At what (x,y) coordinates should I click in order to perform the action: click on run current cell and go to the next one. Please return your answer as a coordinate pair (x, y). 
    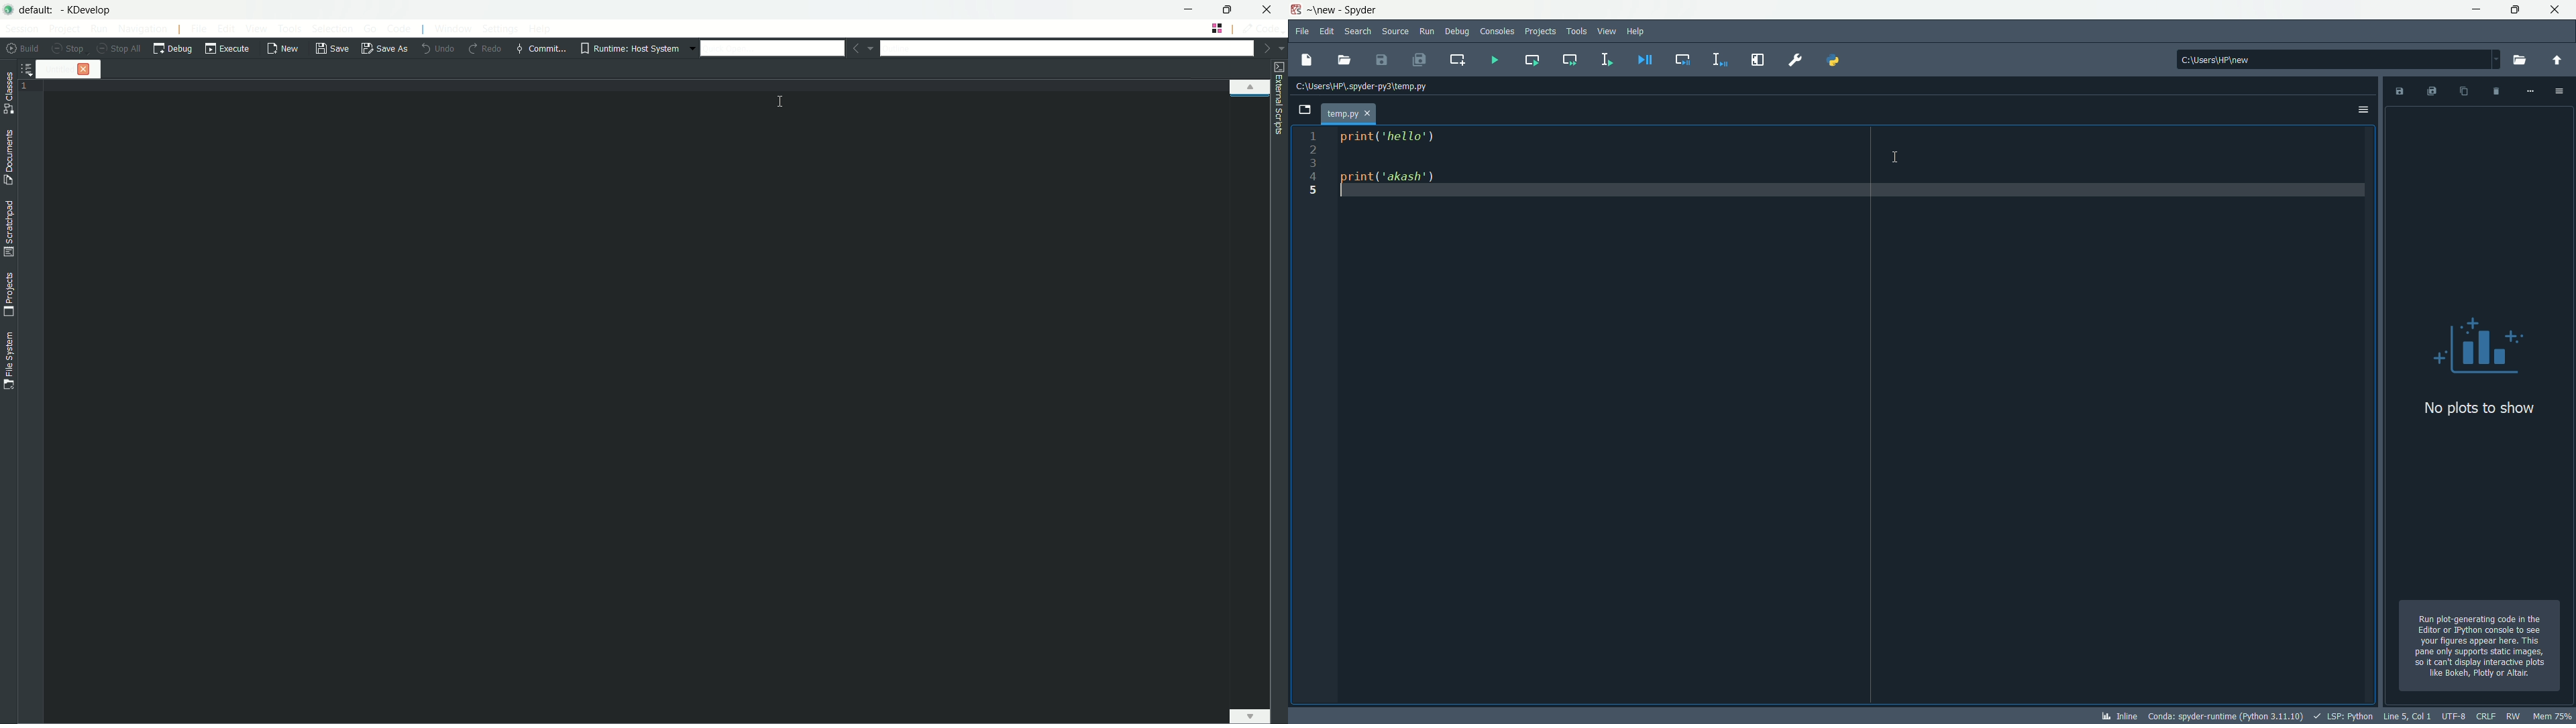
    Looking at the image, I should click on (1568, 58).